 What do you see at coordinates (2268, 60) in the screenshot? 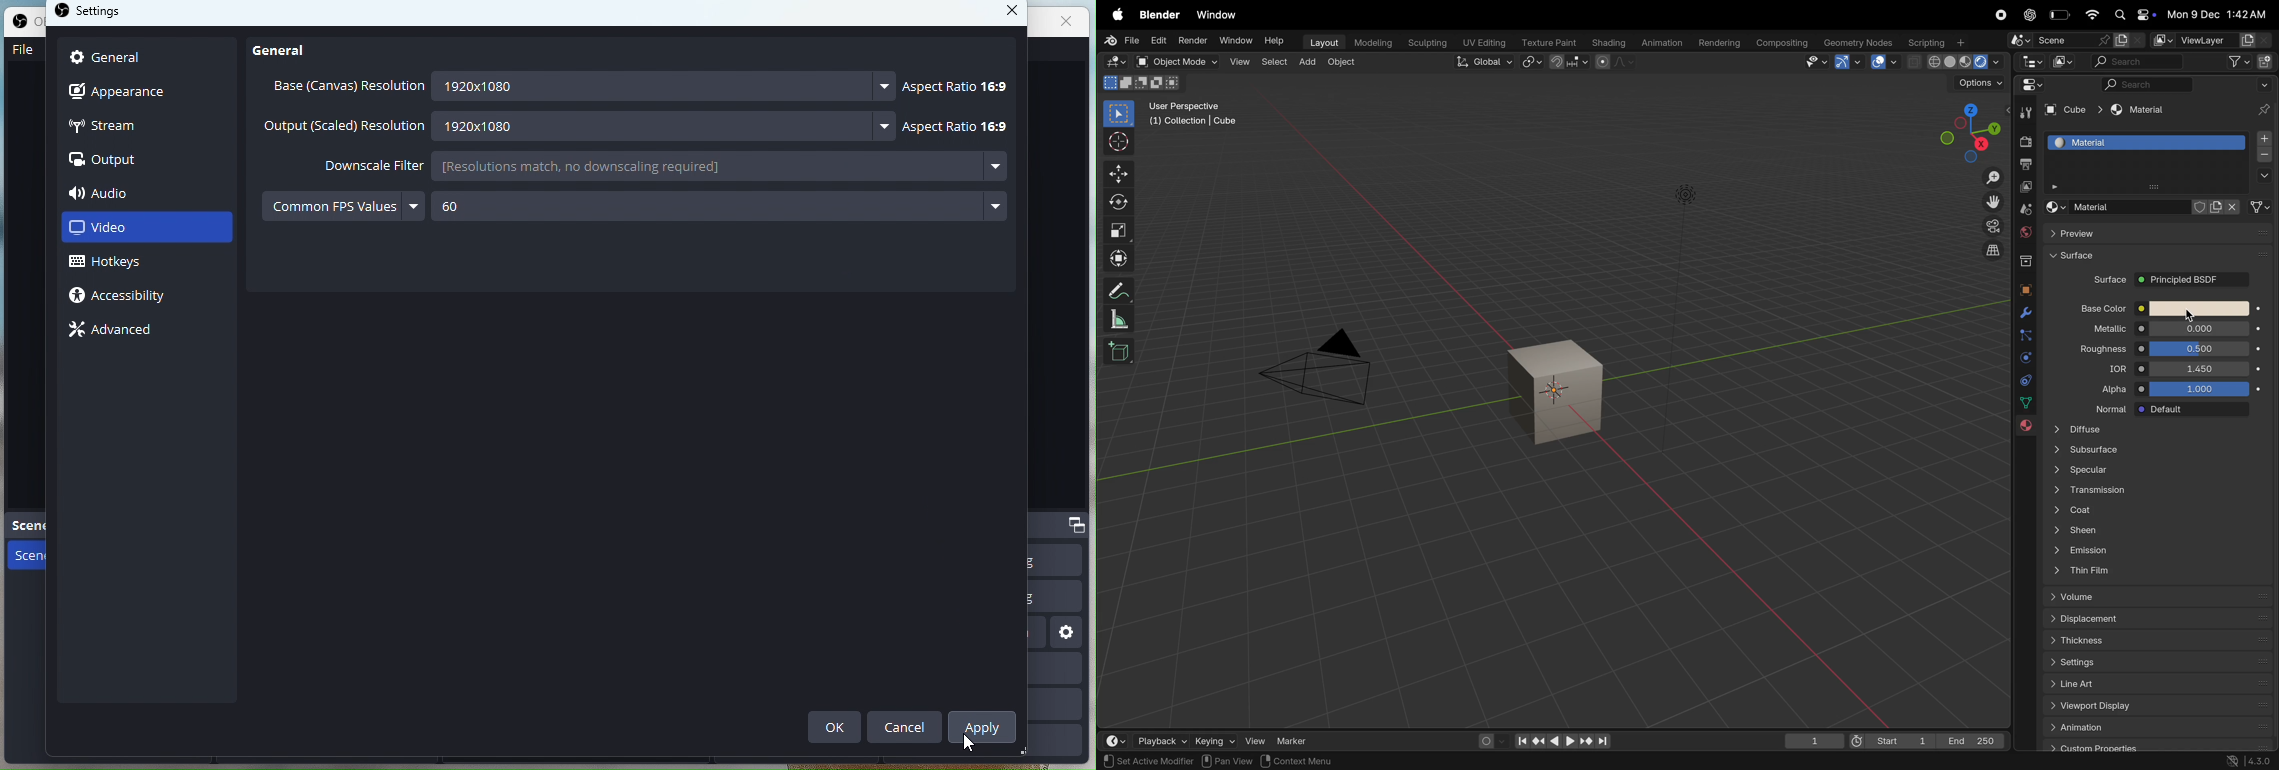
I see `new collection` at bounding box center [2268, 60].